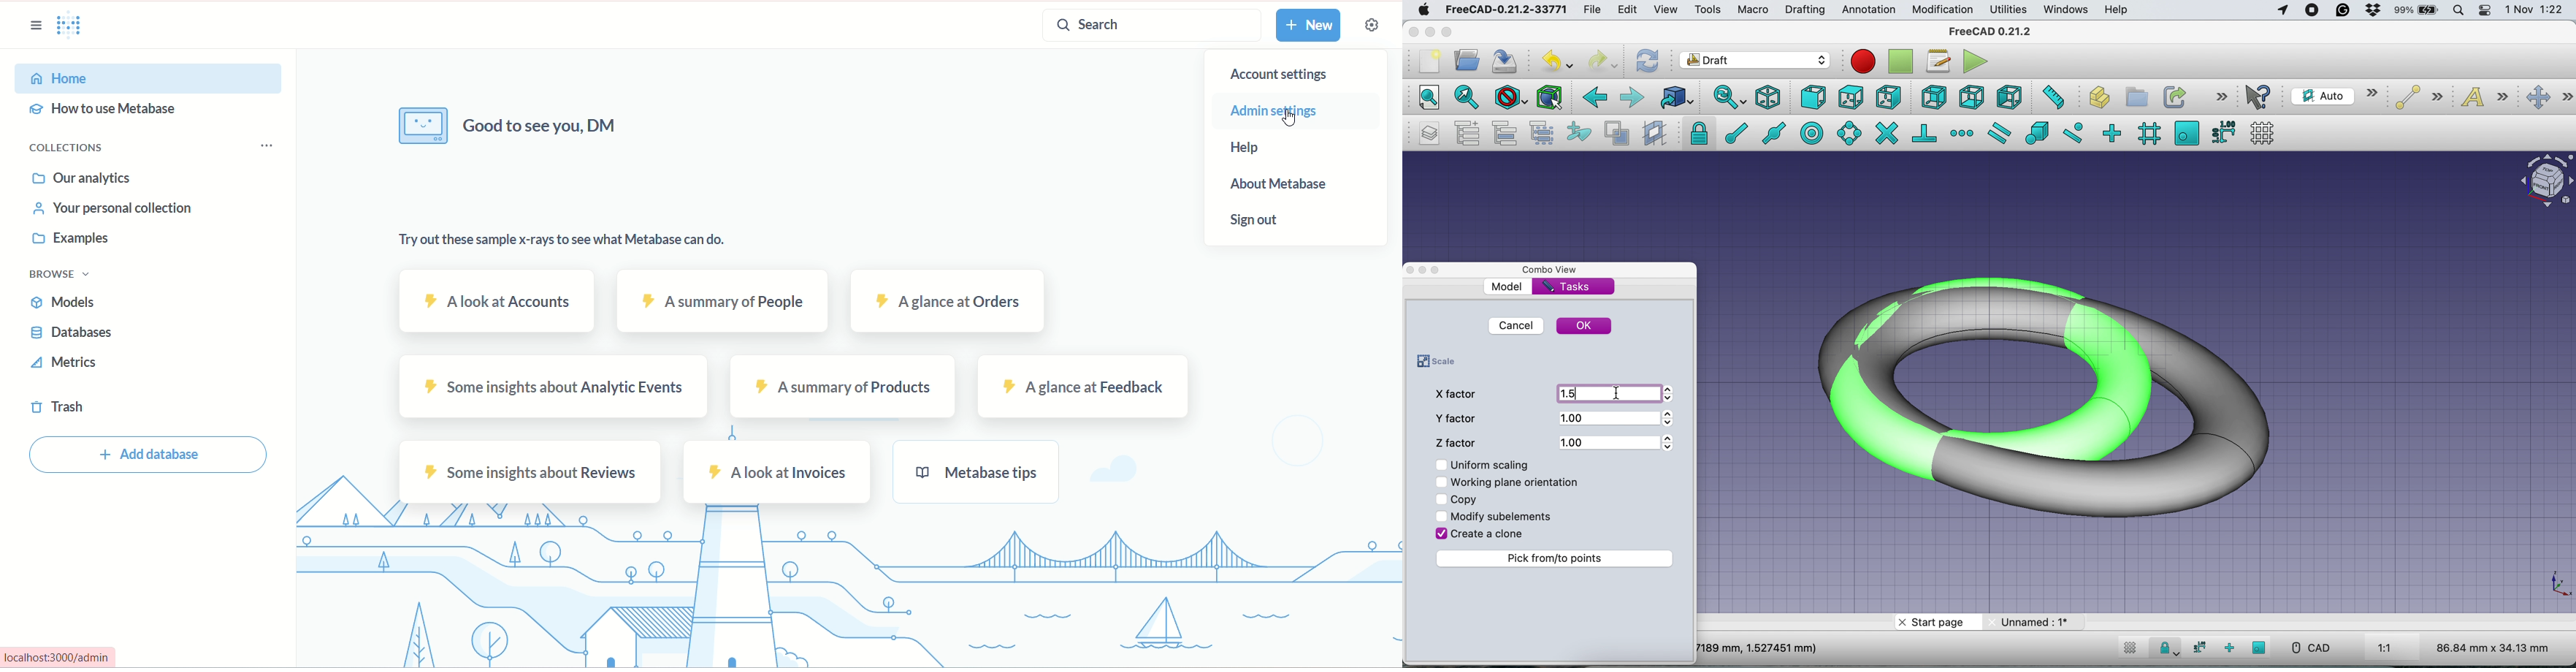 The height and width of the screenshot is (672, 2576). Describe the element at coordinates (2261, 97) in the screenshot. I see `what's this` at that location.